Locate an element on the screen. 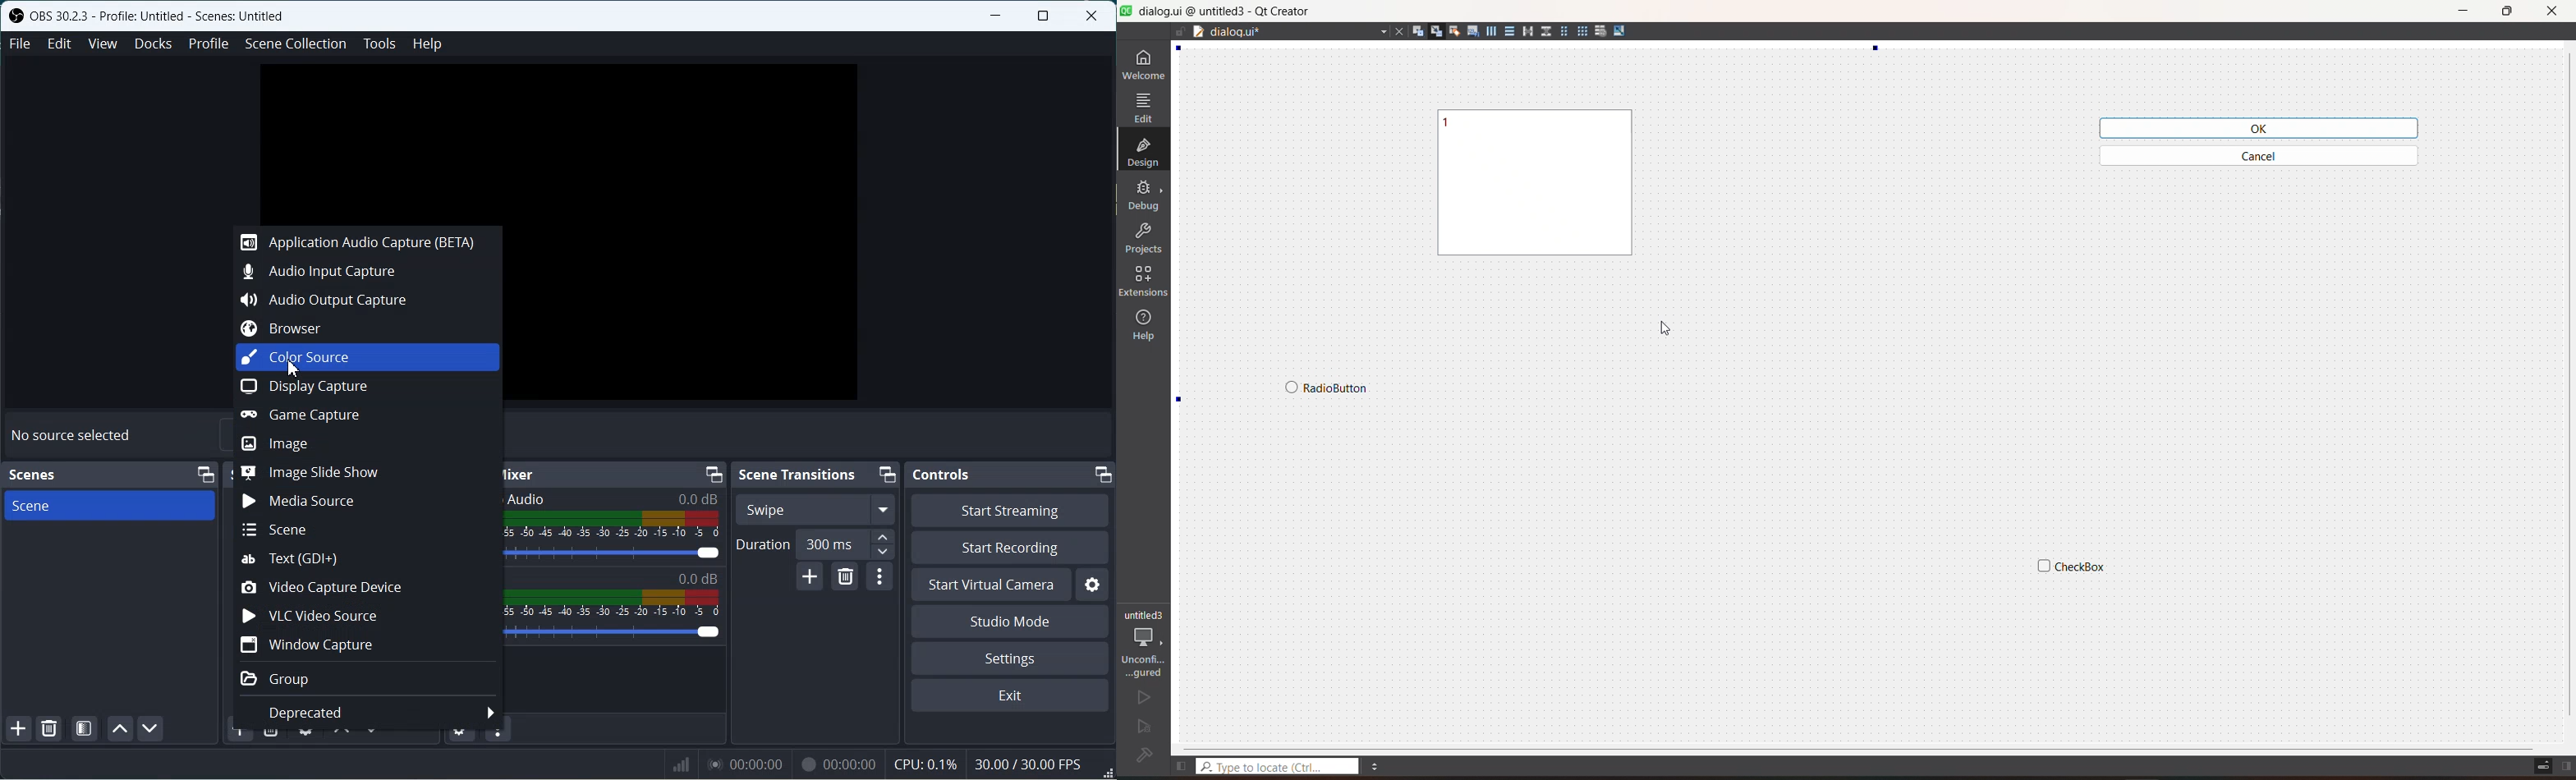 The image size is (2576, 784). Remove configurable transition is located at coordinates (846, 579).